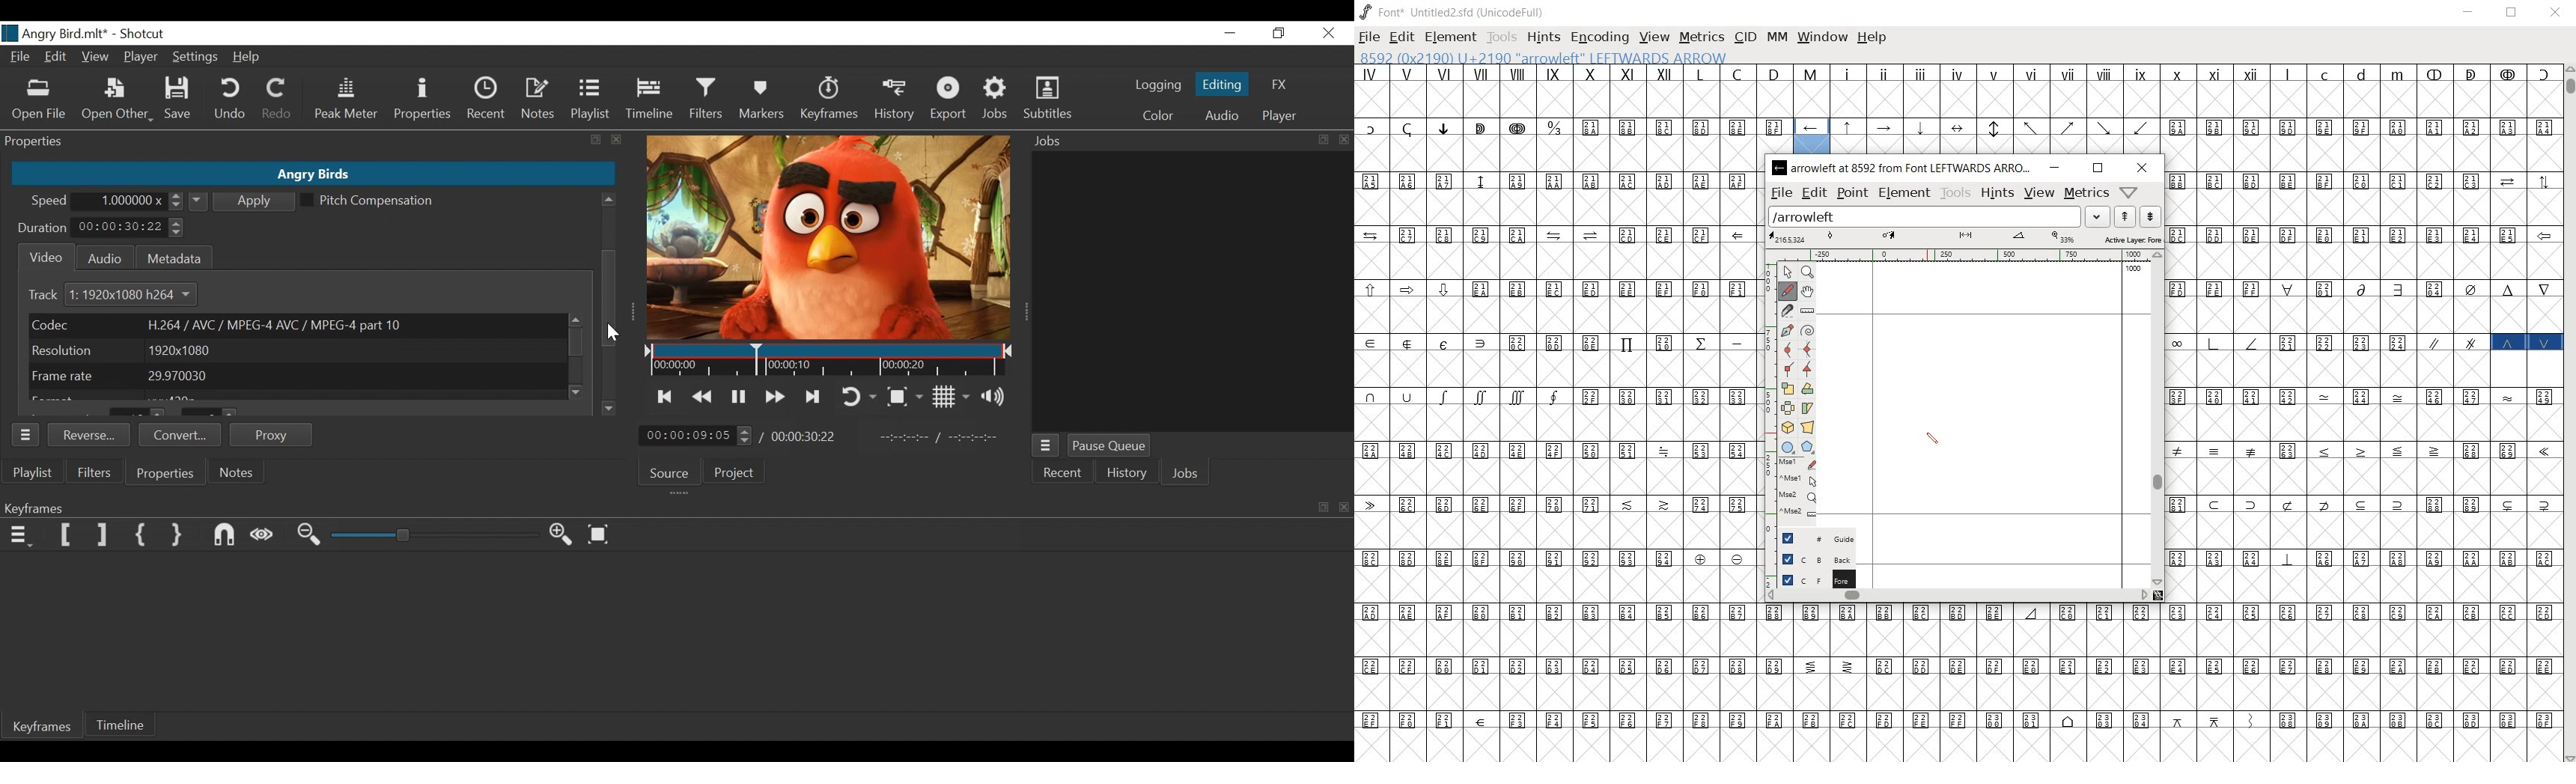 This screenshot has height=784, width=2576. What do you see at coordinates (2140, 168) in the screenshot?
I see `close` at bounding box center [2140, 168].